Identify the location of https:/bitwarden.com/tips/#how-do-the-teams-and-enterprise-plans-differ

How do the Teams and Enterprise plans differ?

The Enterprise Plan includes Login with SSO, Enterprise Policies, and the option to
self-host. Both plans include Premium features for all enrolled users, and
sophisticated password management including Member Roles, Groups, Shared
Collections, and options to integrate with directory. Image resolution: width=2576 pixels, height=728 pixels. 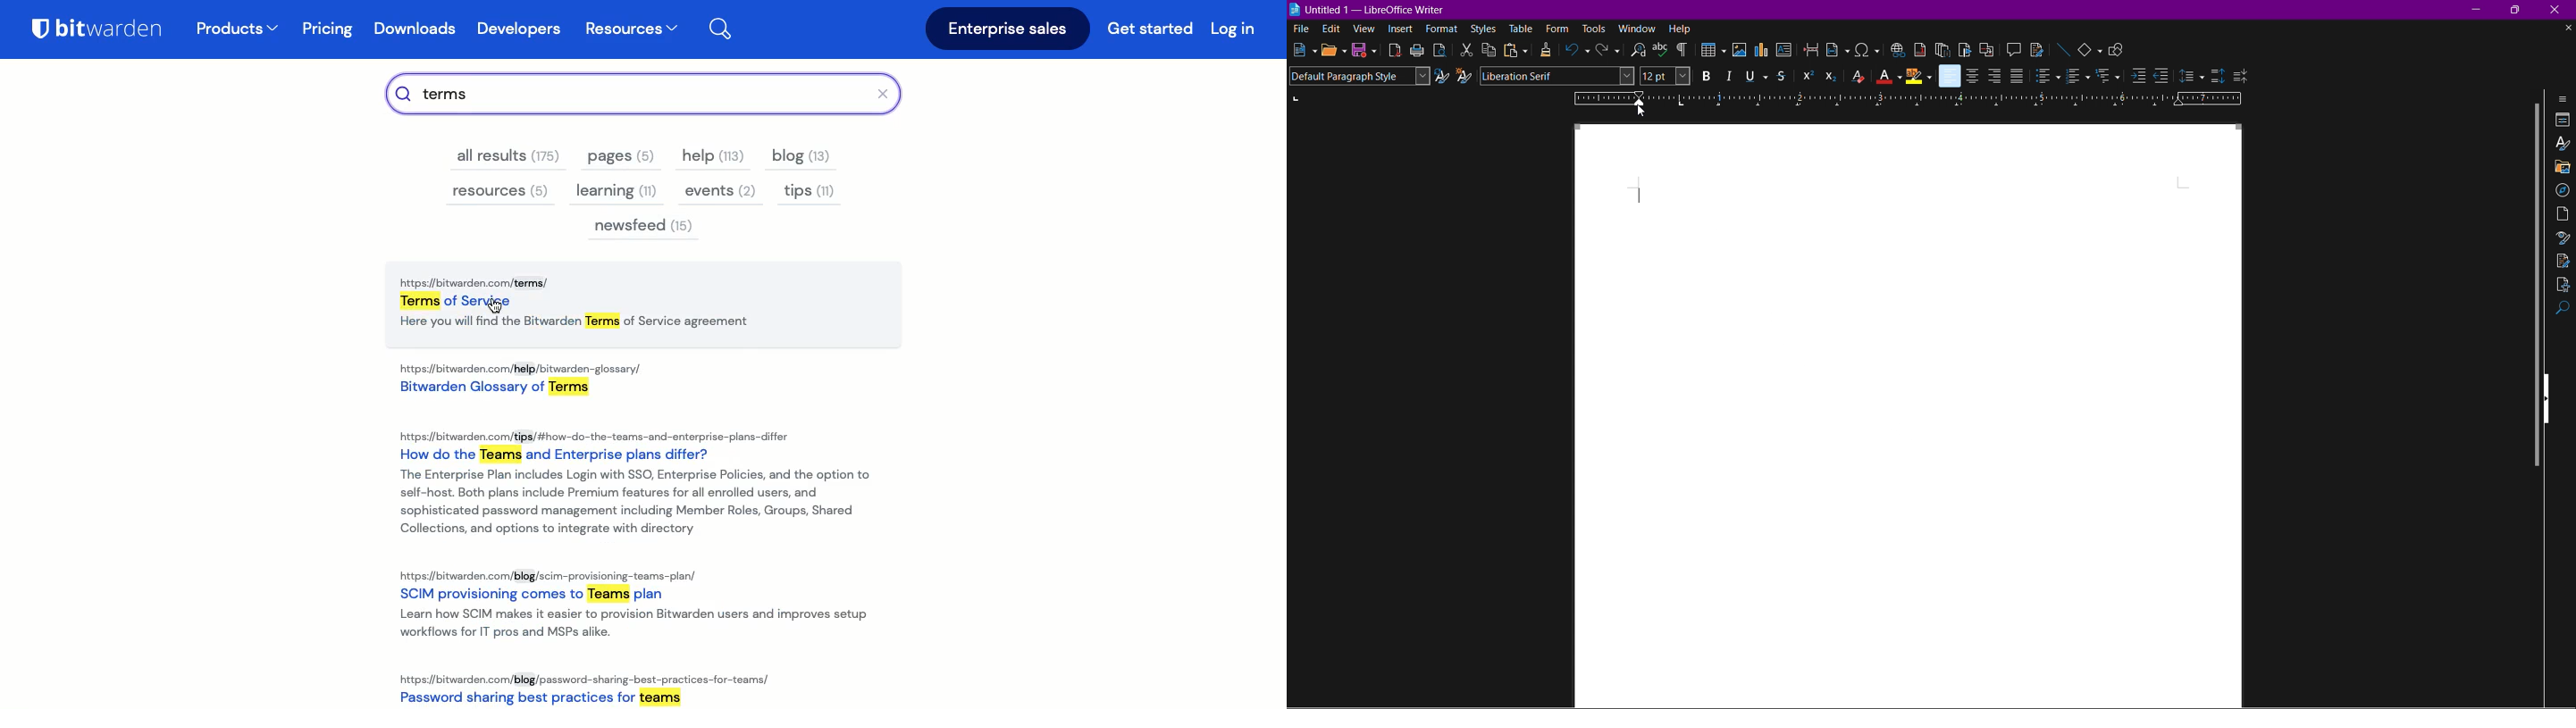
(634, 484).